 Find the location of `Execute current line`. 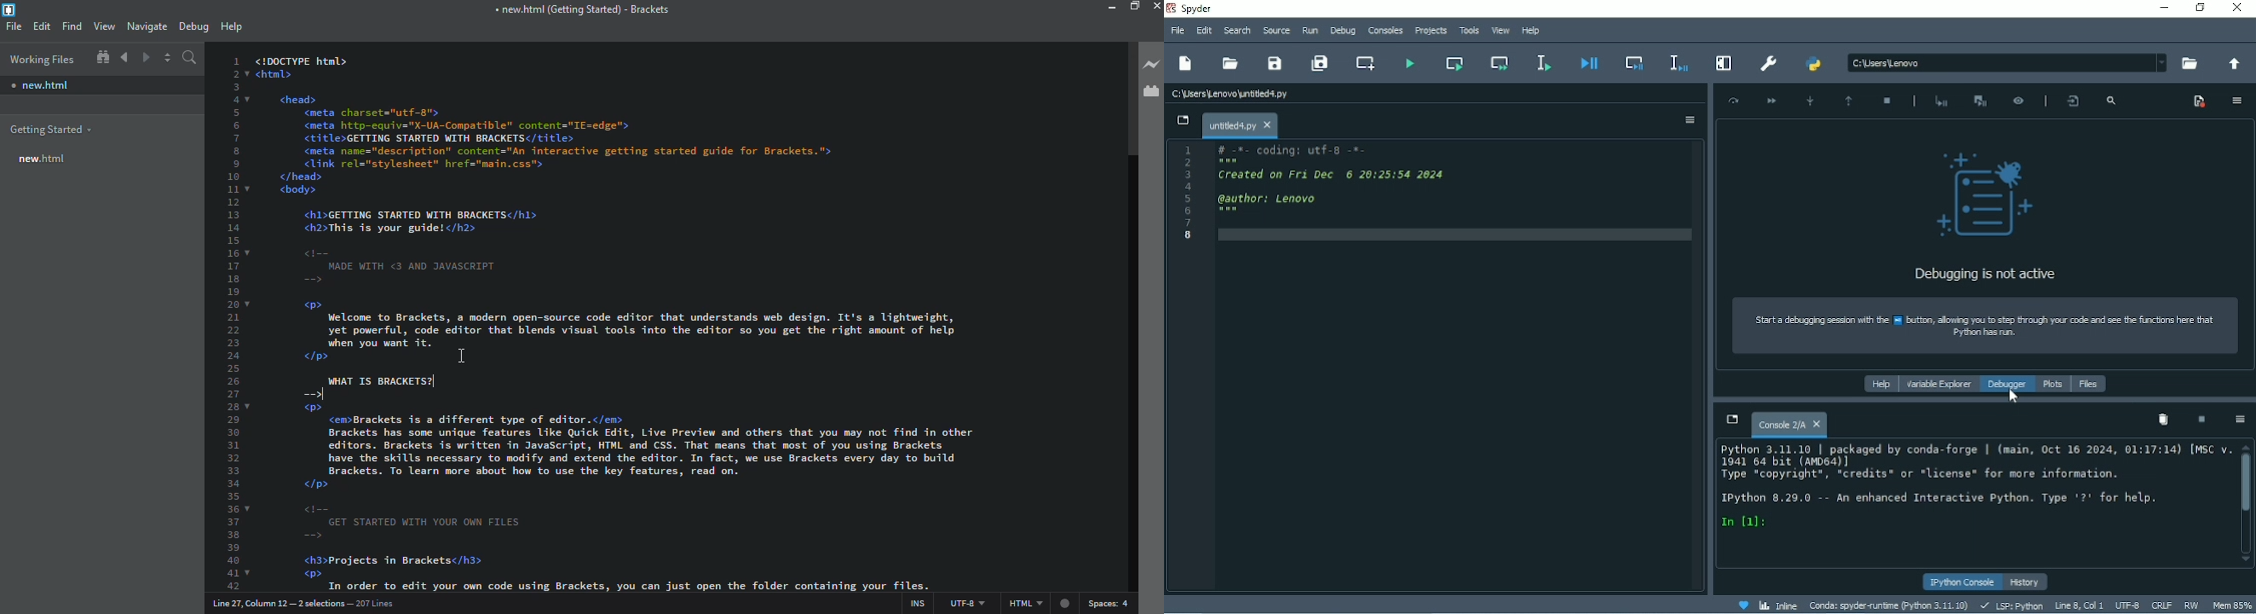

Execute current line is located at coordinates (1734, 100).